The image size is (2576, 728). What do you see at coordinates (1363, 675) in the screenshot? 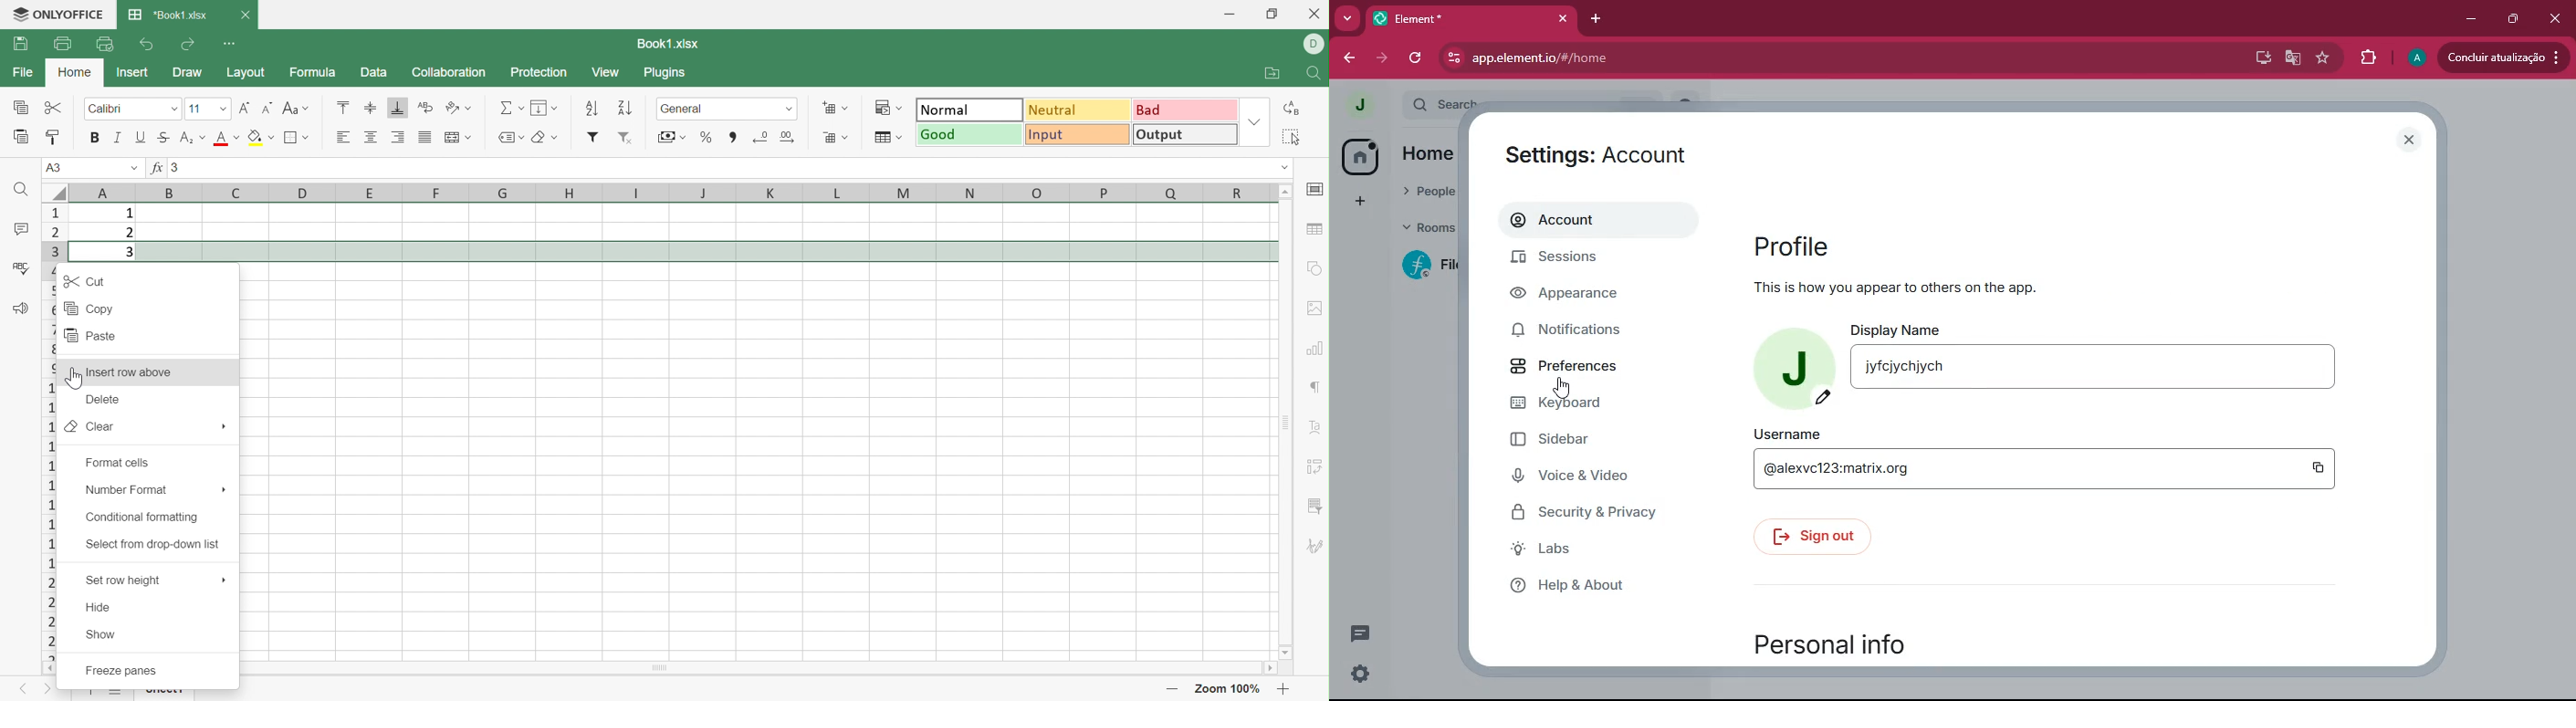
I see `settings` at bounding box center [1363, 675].